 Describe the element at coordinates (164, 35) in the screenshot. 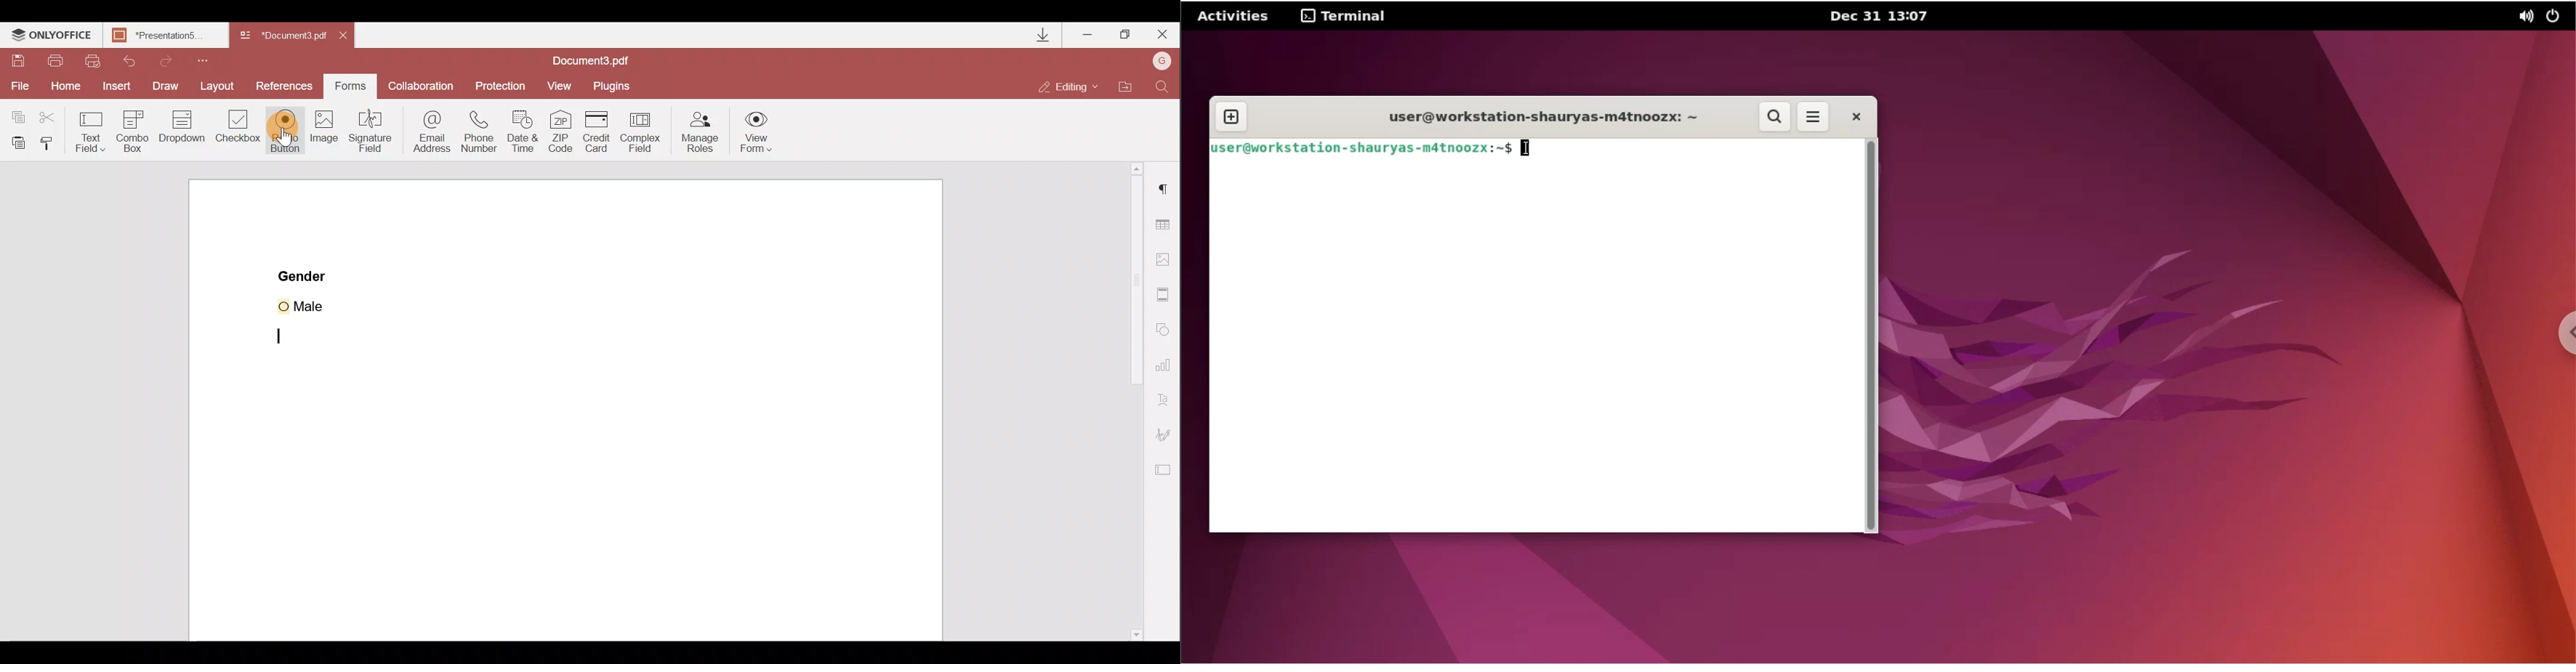

I see `Document name` at that location.